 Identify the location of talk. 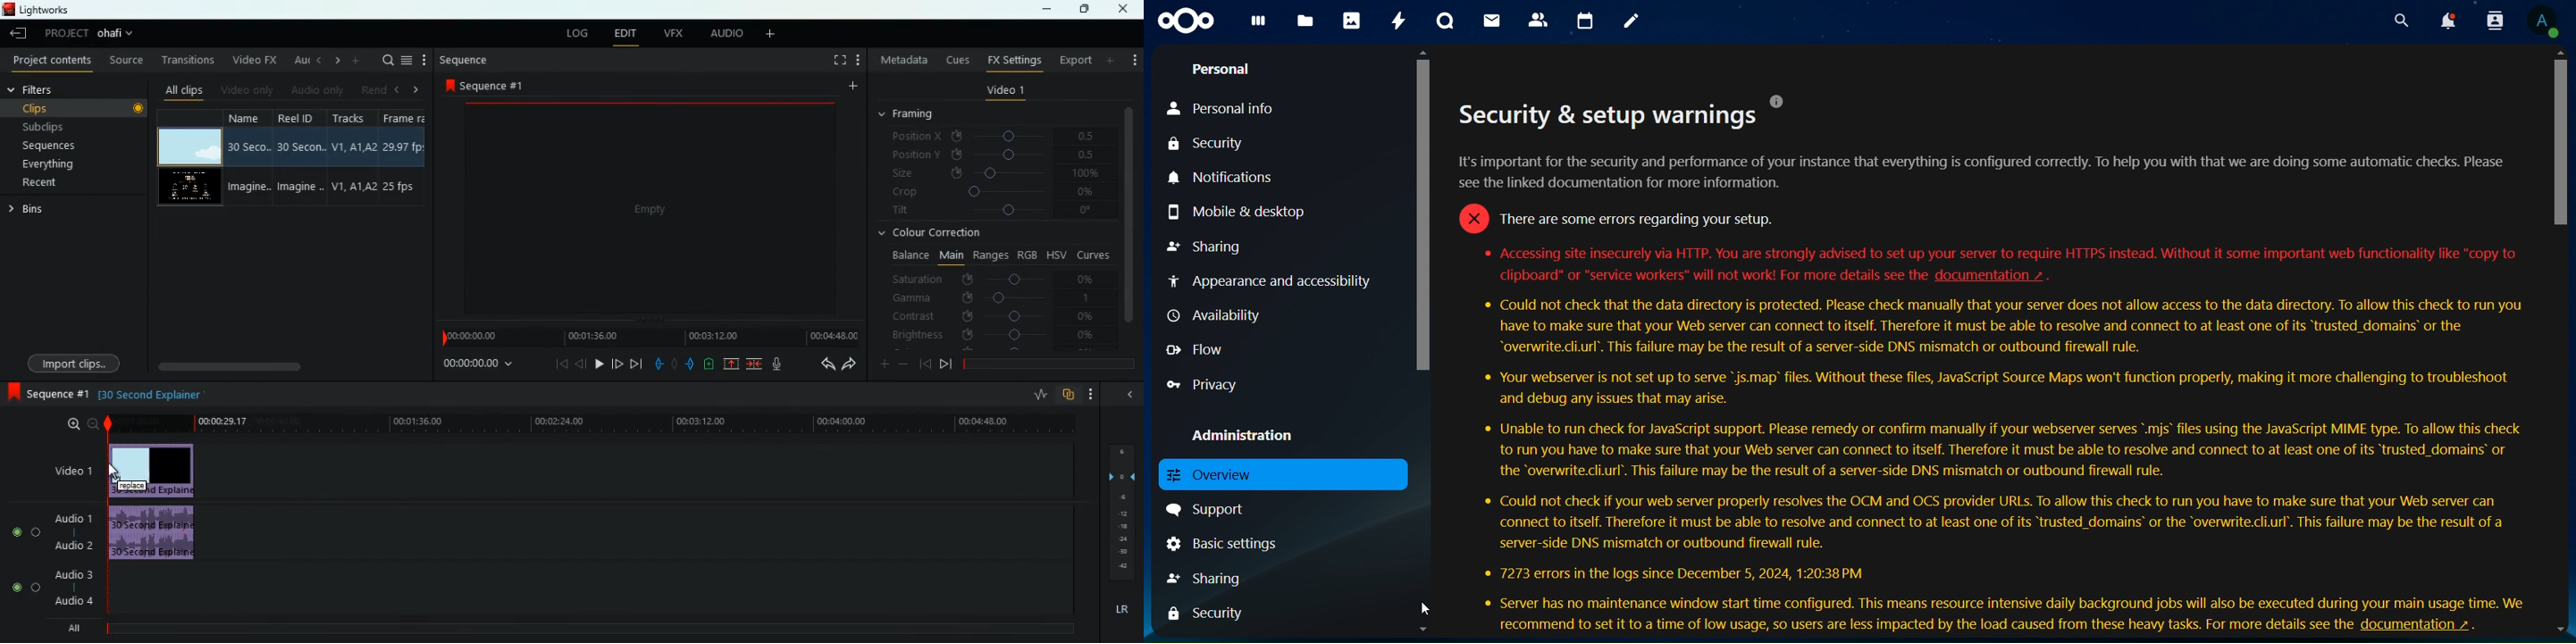
(1447, 21).